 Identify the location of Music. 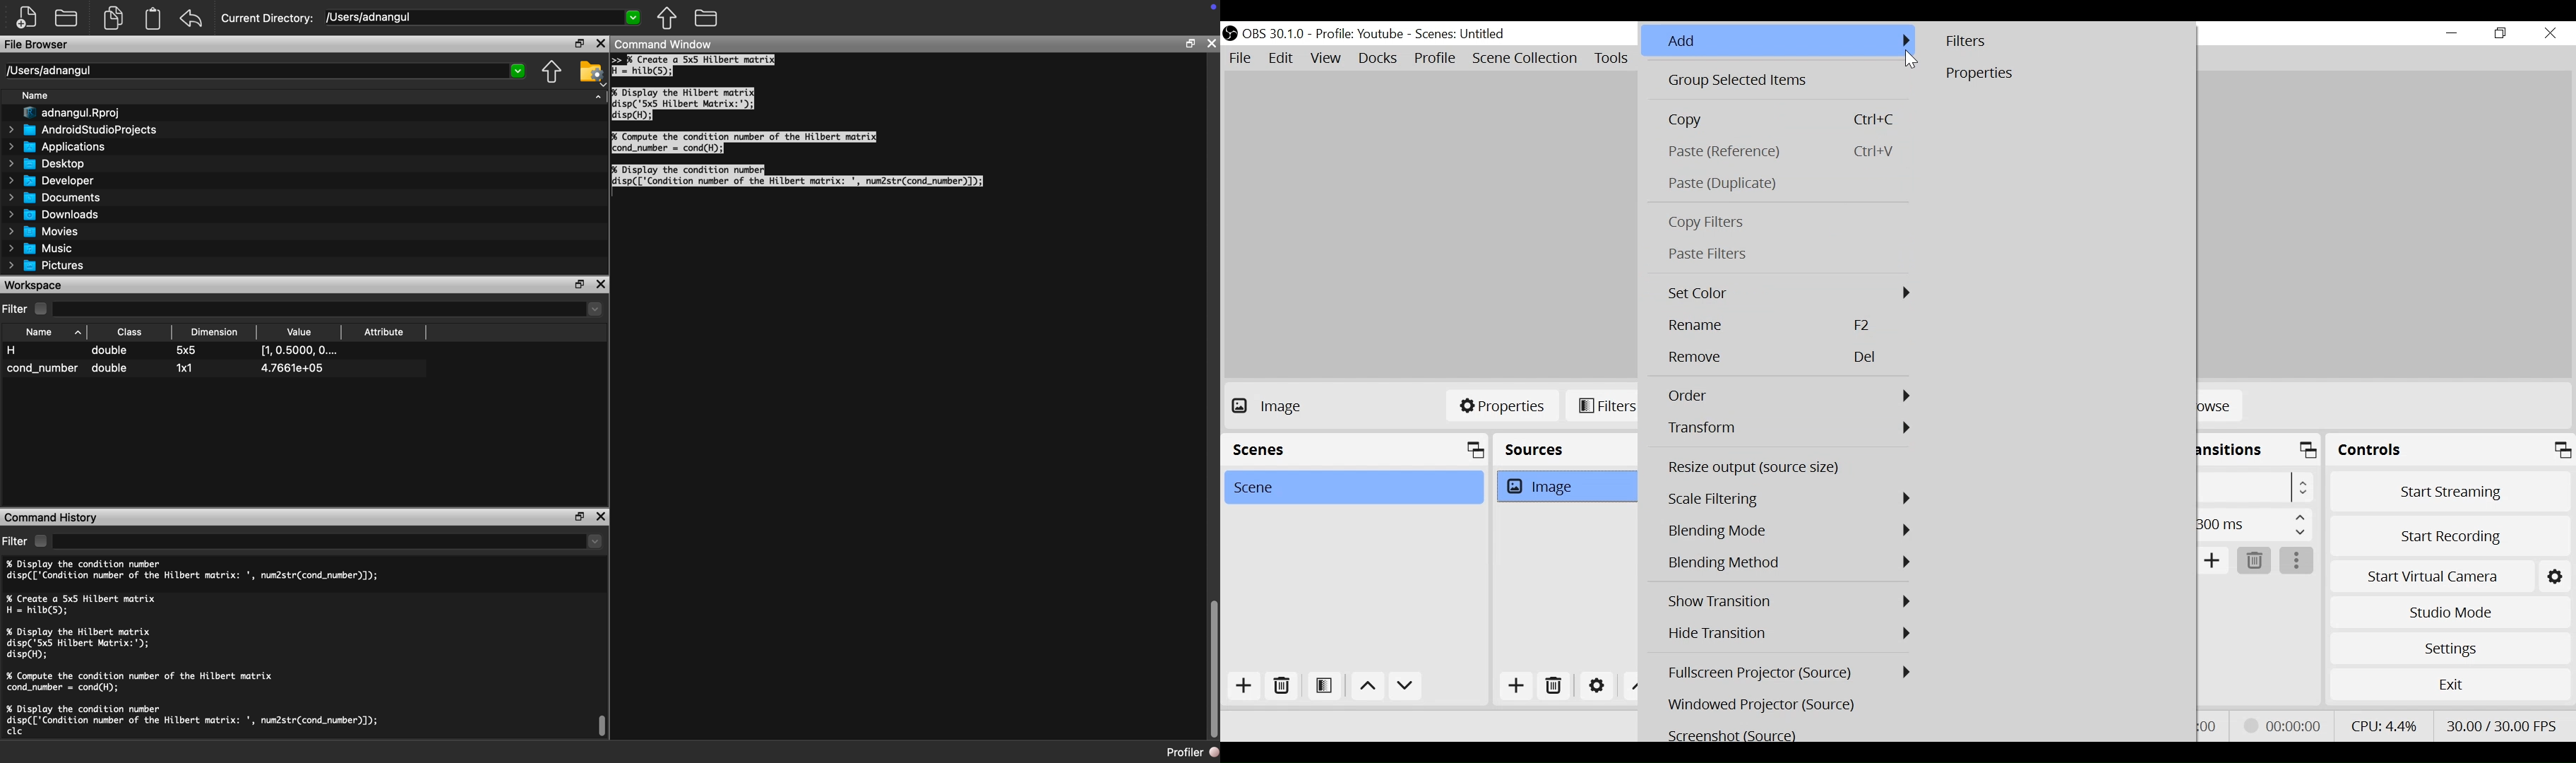
(39, 248).